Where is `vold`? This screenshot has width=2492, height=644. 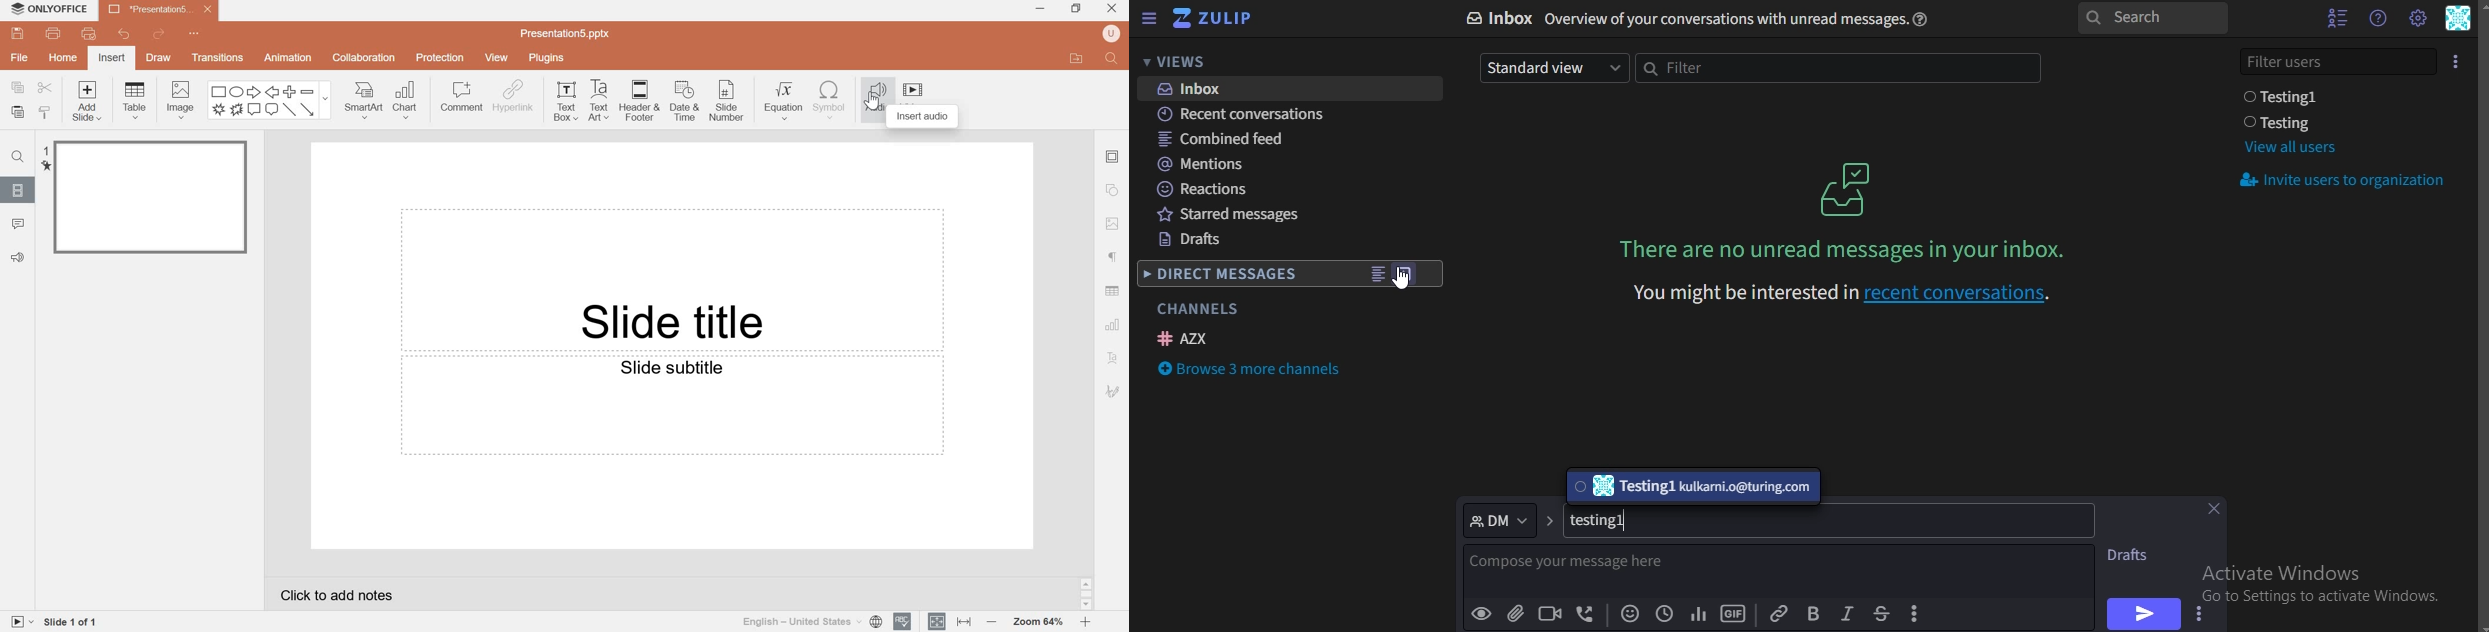
vold is located at coordinates (1813, 613).